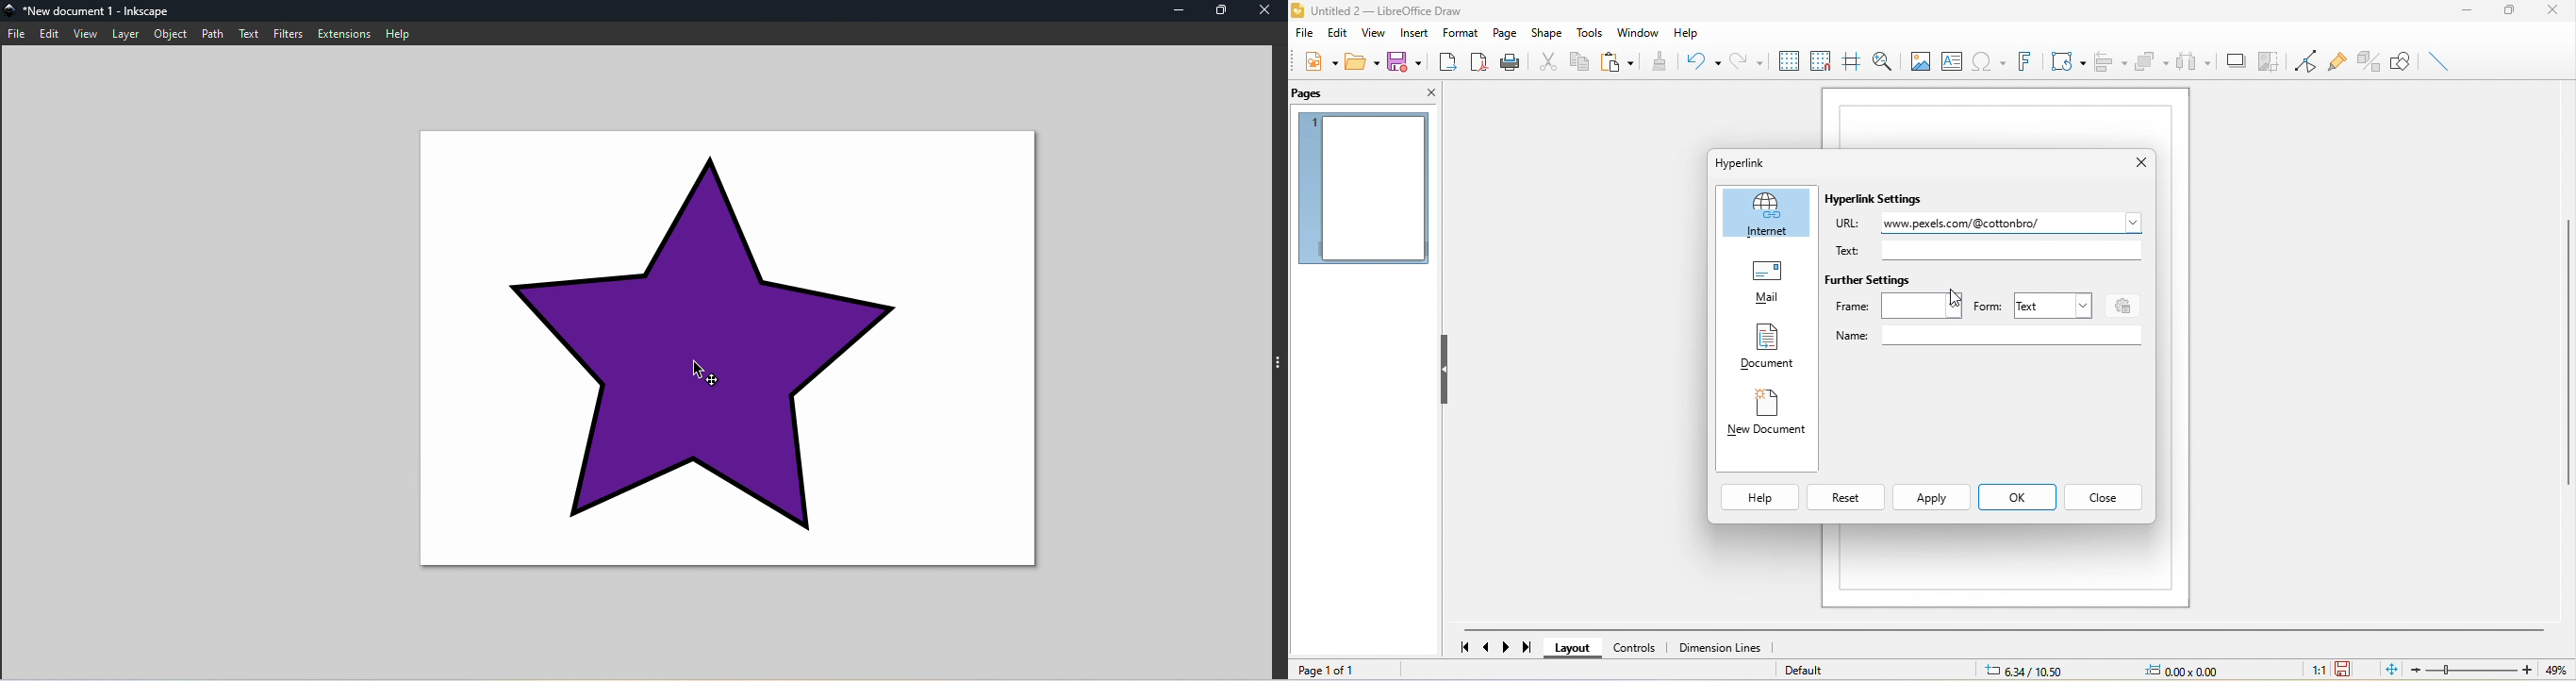 This screenshot has width=2576, height=700. I want to click on mail, so click(1765, 280).